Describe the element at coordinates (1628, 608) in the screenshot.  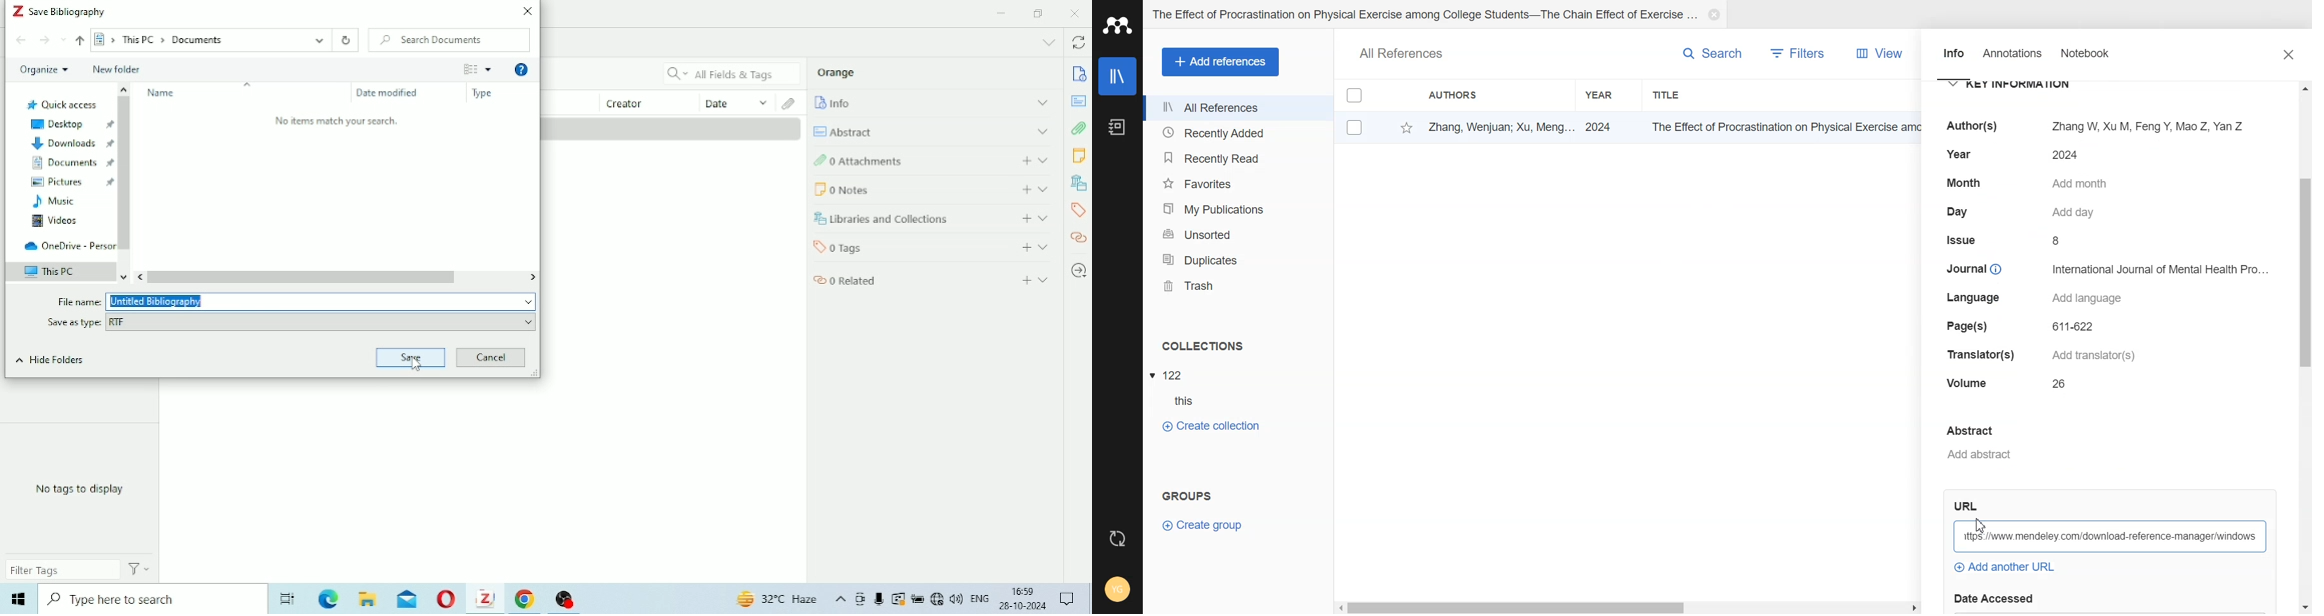
I see `Horizontal scroll bar` at that location.